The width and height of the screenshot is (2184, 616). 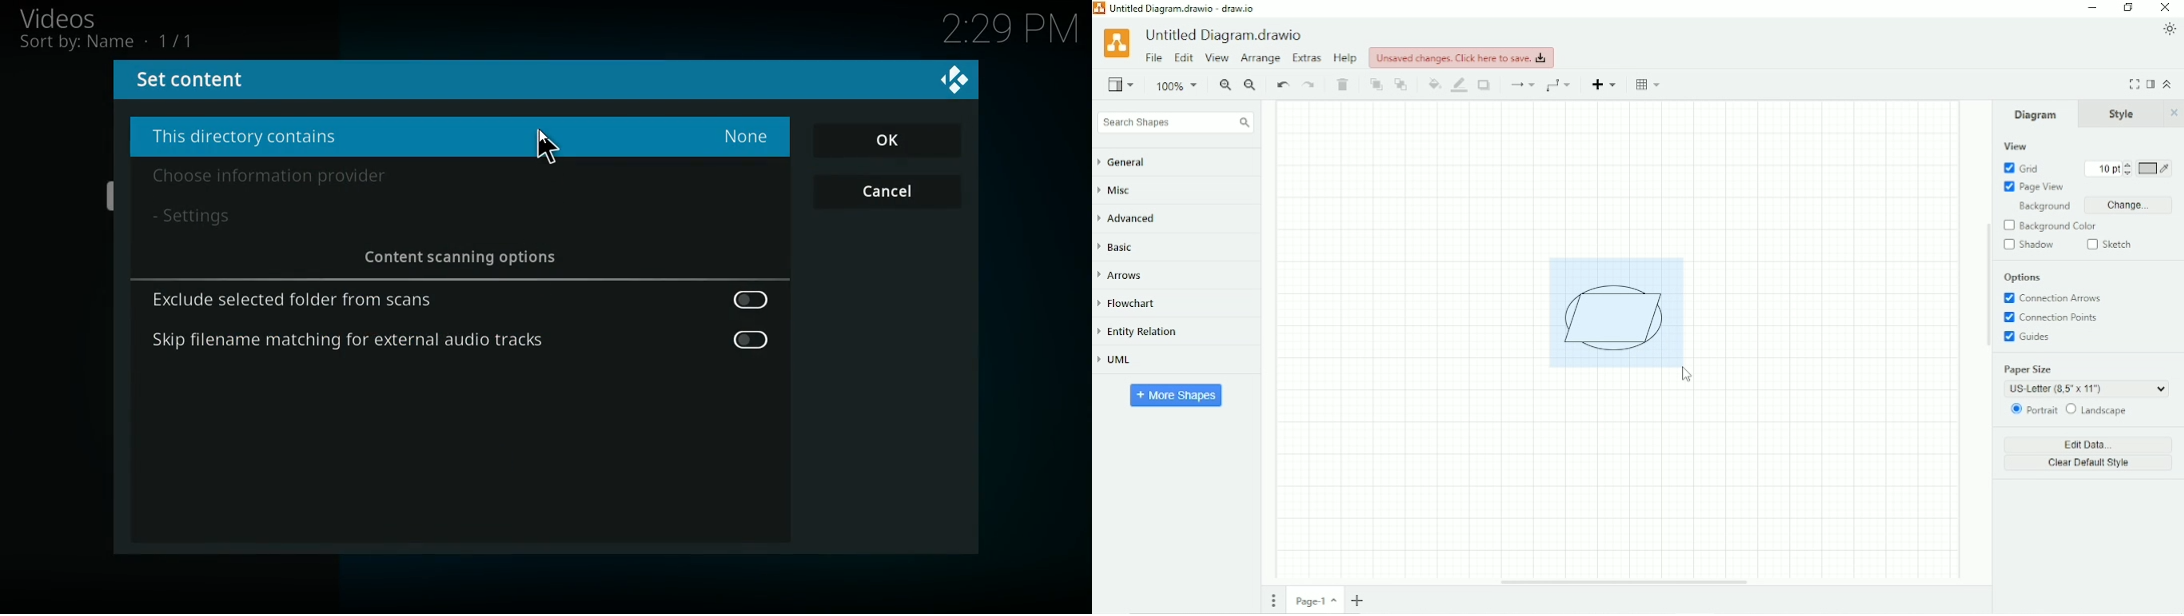 What do you see at coordinates (1986, 286) in the screenshot?
I see `Vertical scrollbar` at bounding box center [1986, 286].